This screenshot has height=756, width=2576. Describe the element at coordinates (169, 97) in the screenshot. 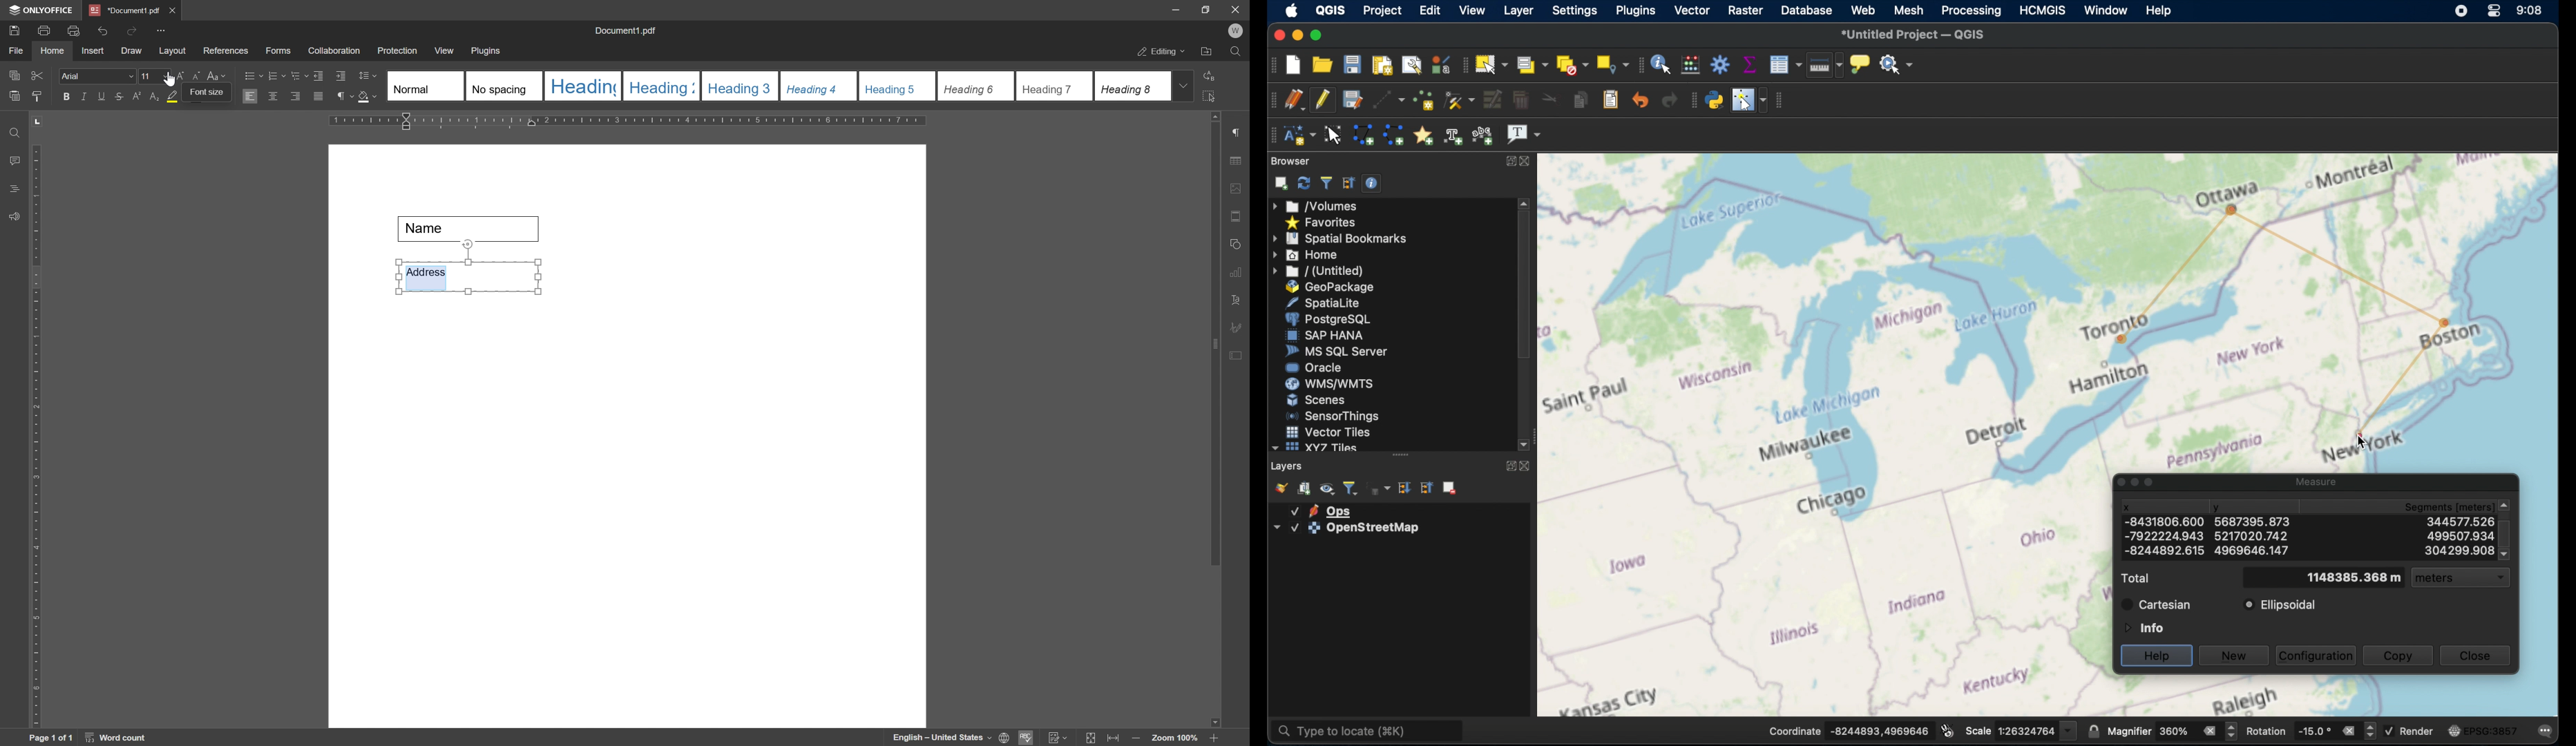

I see `highlight color` at that location.